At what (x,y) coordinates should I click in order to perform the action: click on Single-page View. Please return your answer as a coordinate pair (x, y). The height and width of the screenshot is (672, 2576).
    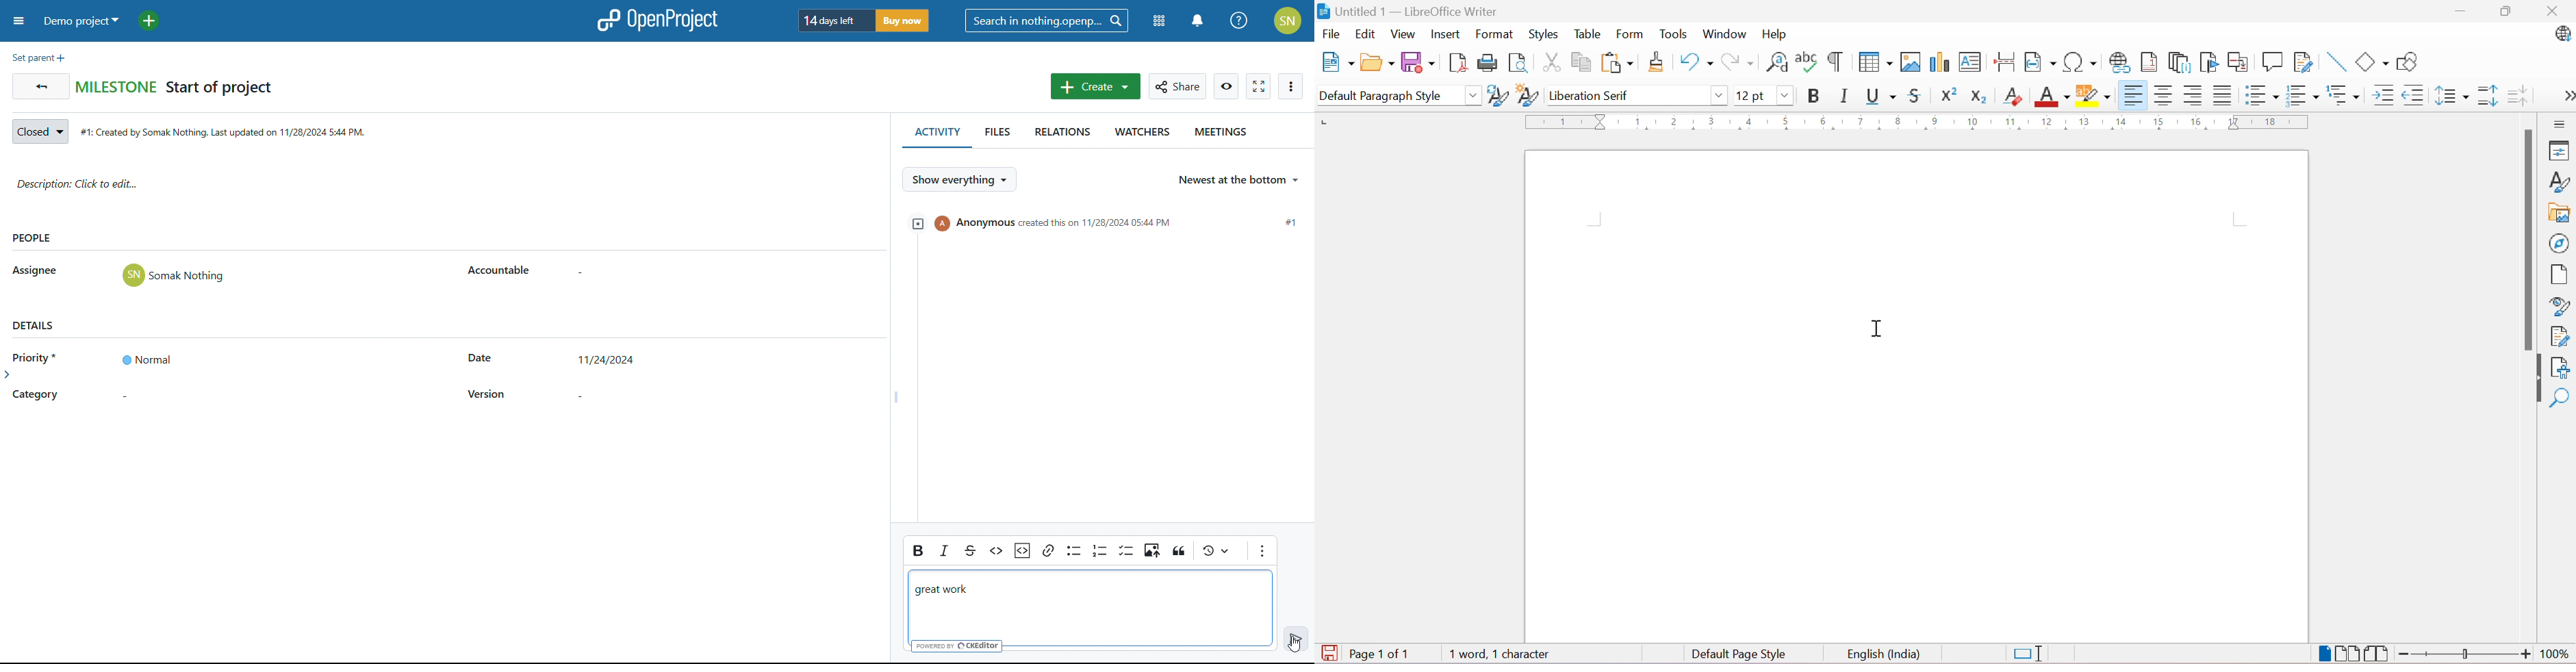
    Looking at the image, I should click on (2326, 653).